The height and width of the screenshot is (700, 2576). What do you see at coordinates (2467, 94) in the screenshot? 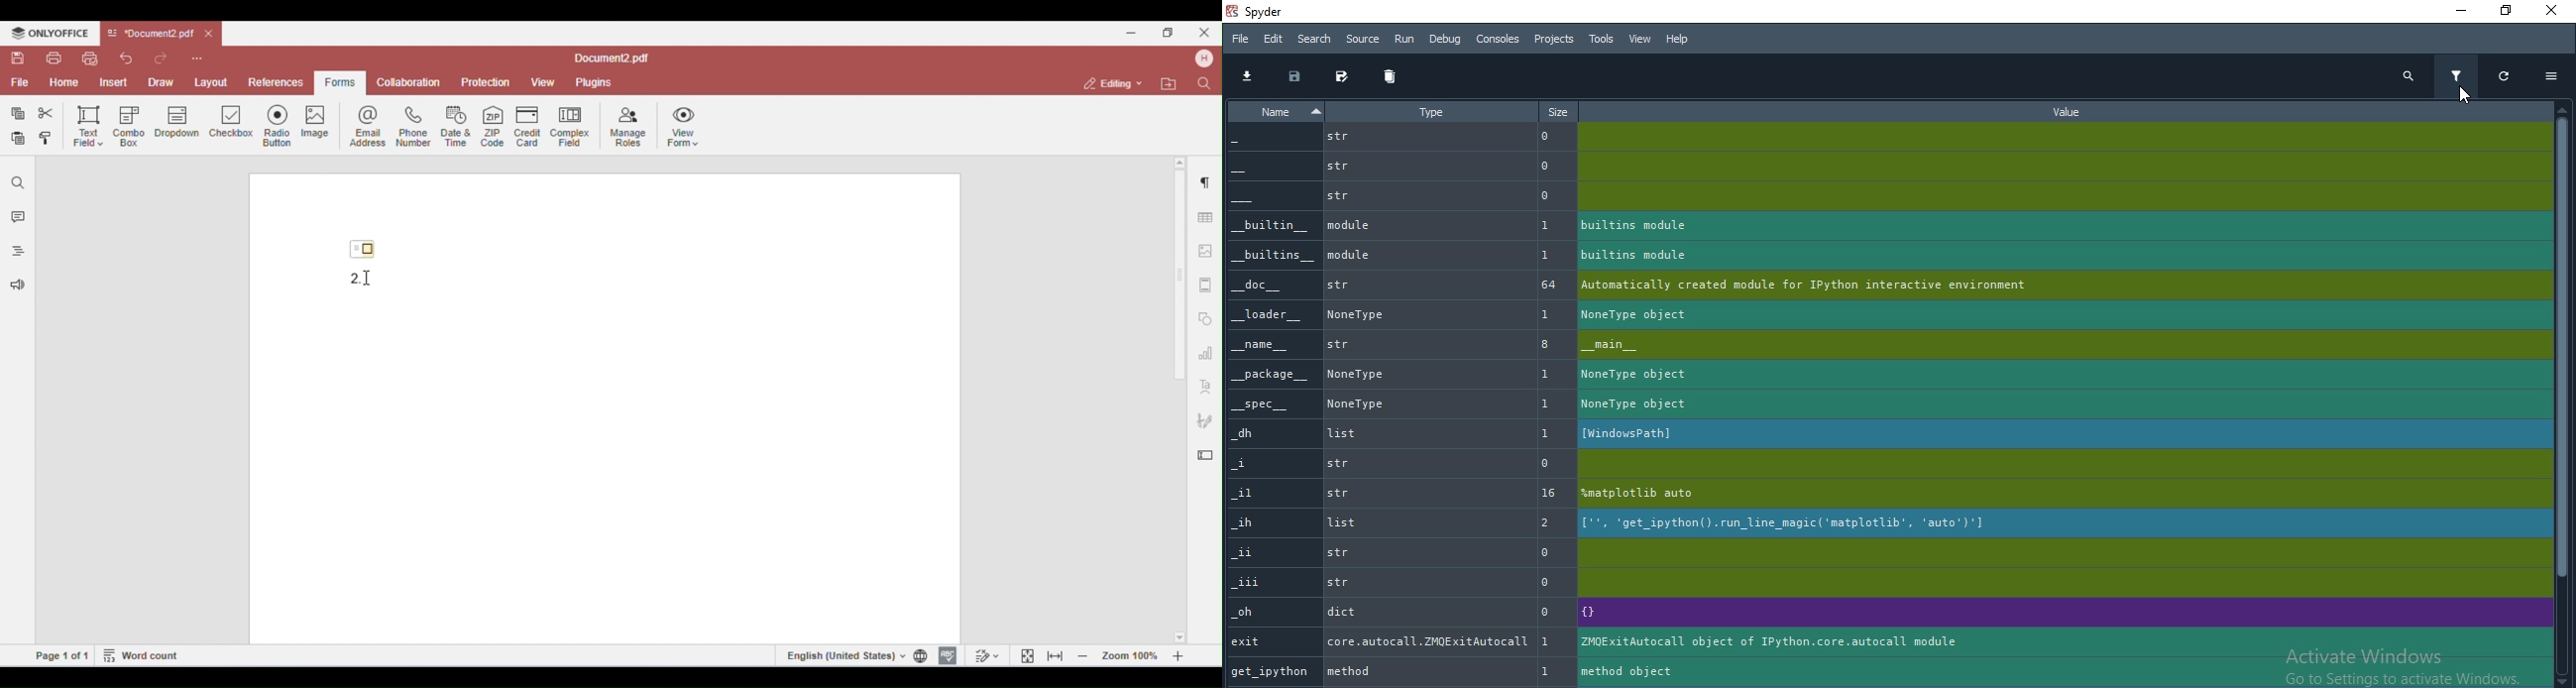
I see `cursor on filter` at bounding box center [2467, 94].